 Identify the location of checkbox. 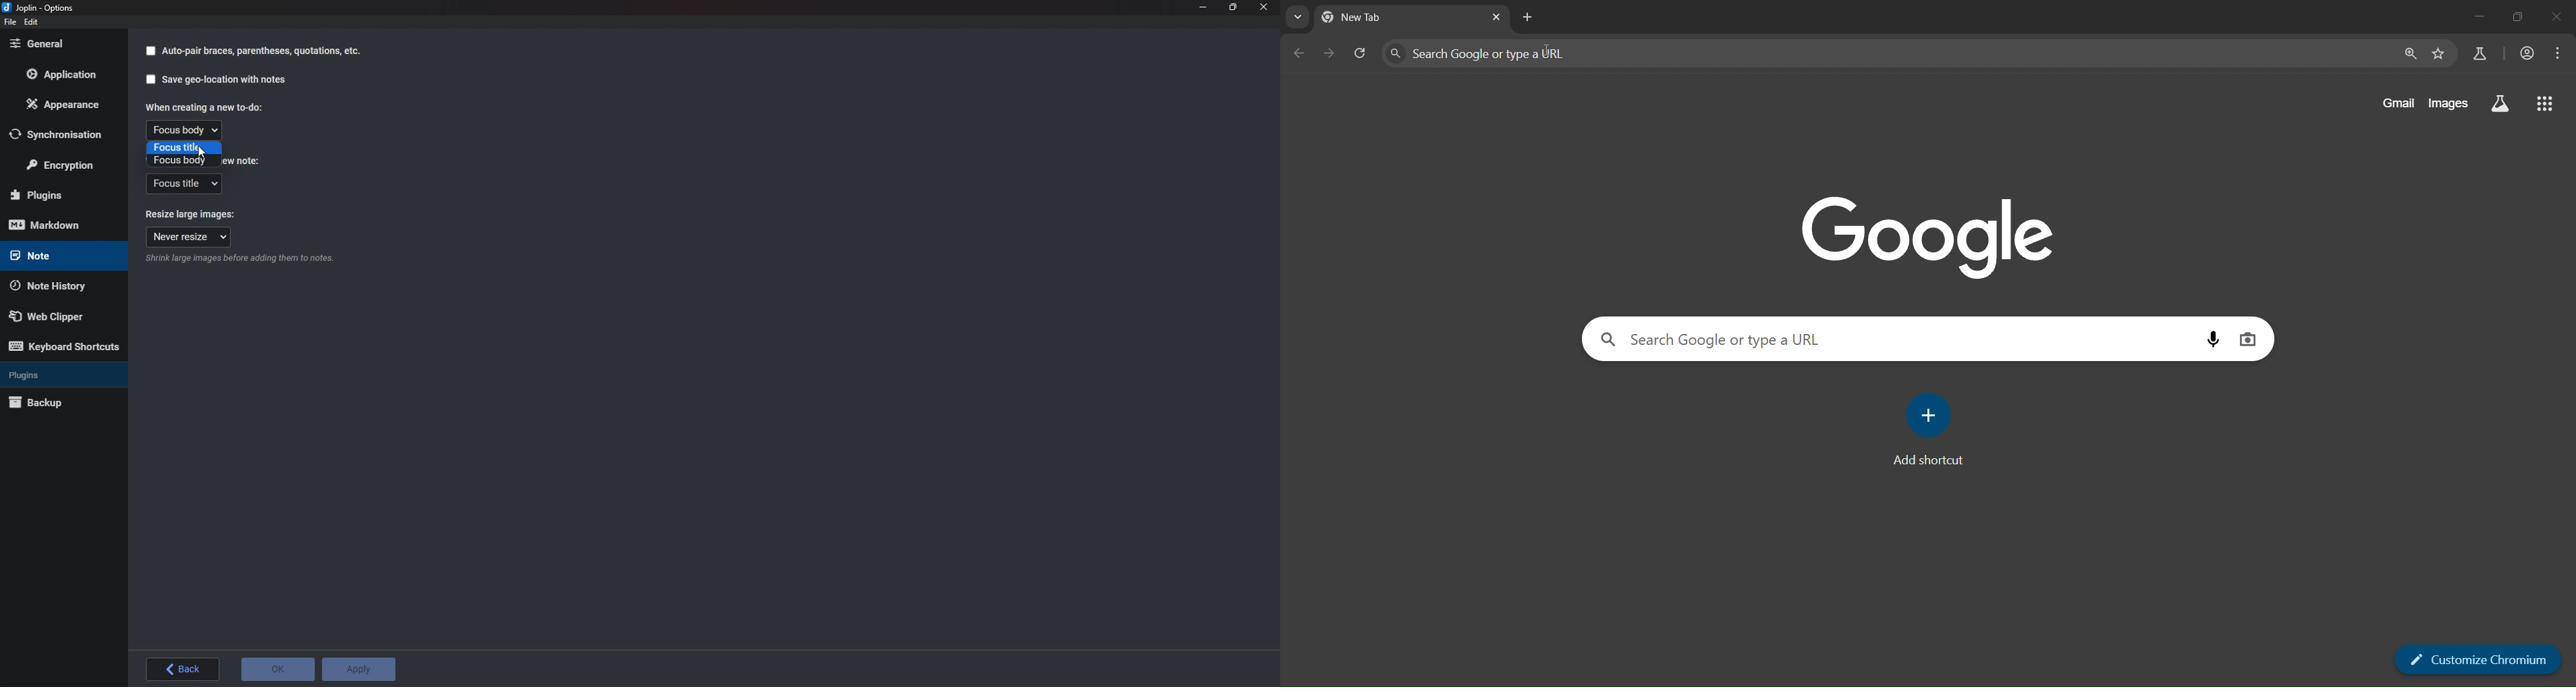
(150, 80).